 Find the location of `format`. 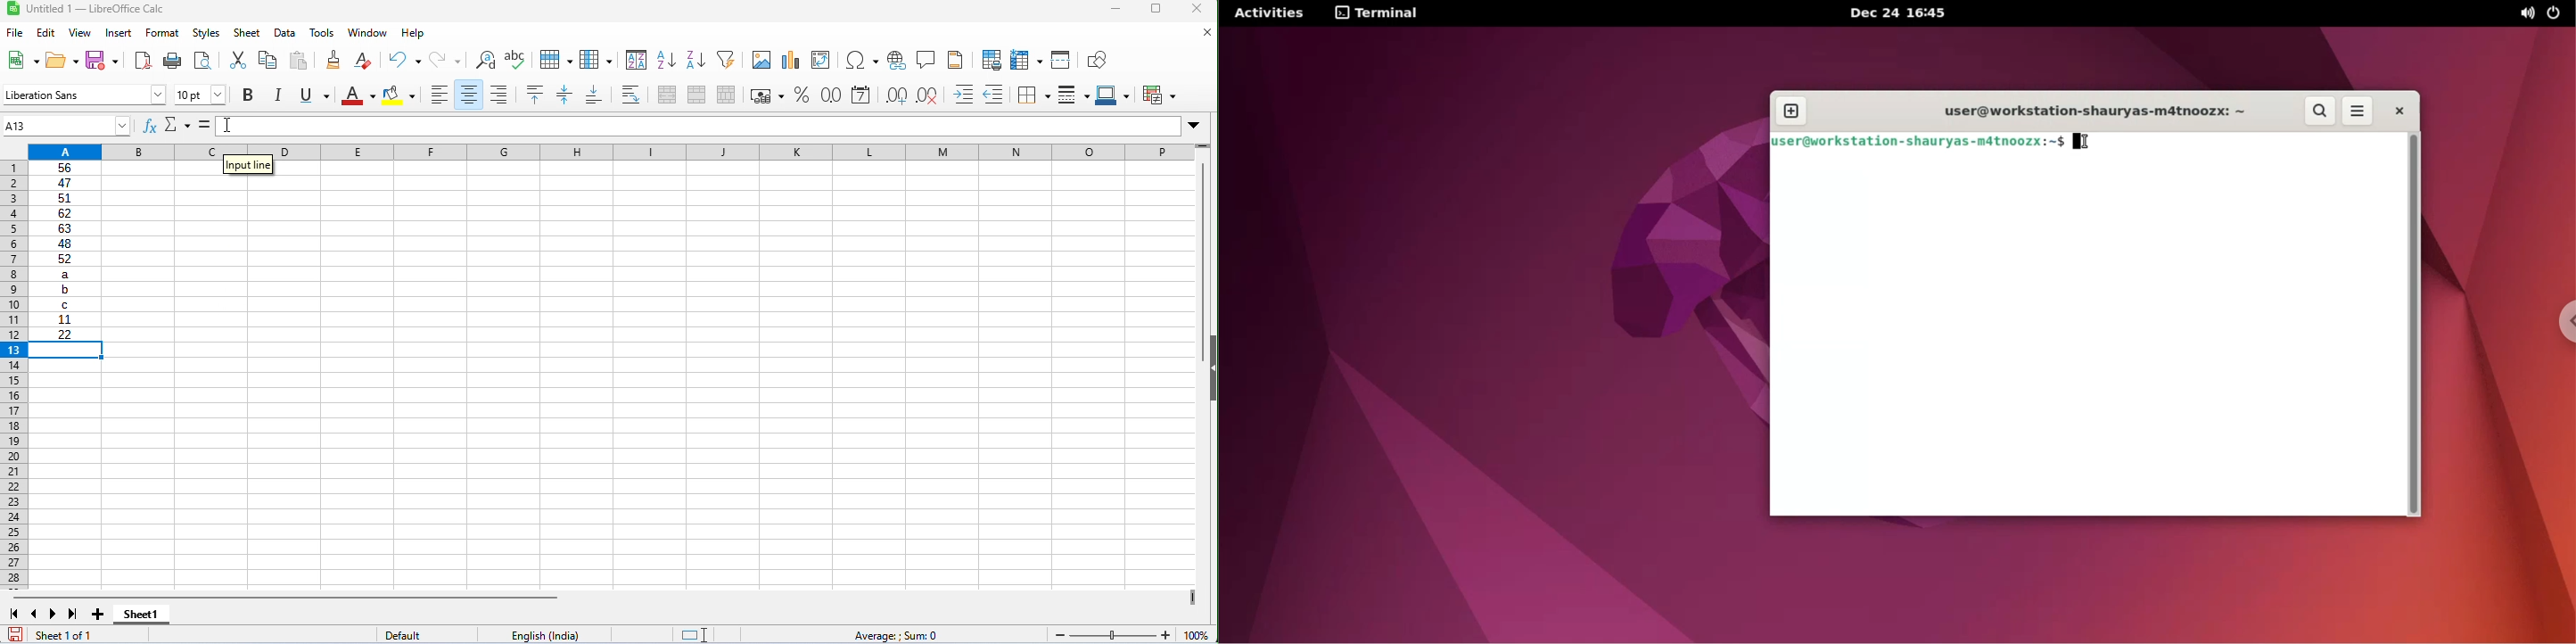

format is located at coordinates (162, 33).